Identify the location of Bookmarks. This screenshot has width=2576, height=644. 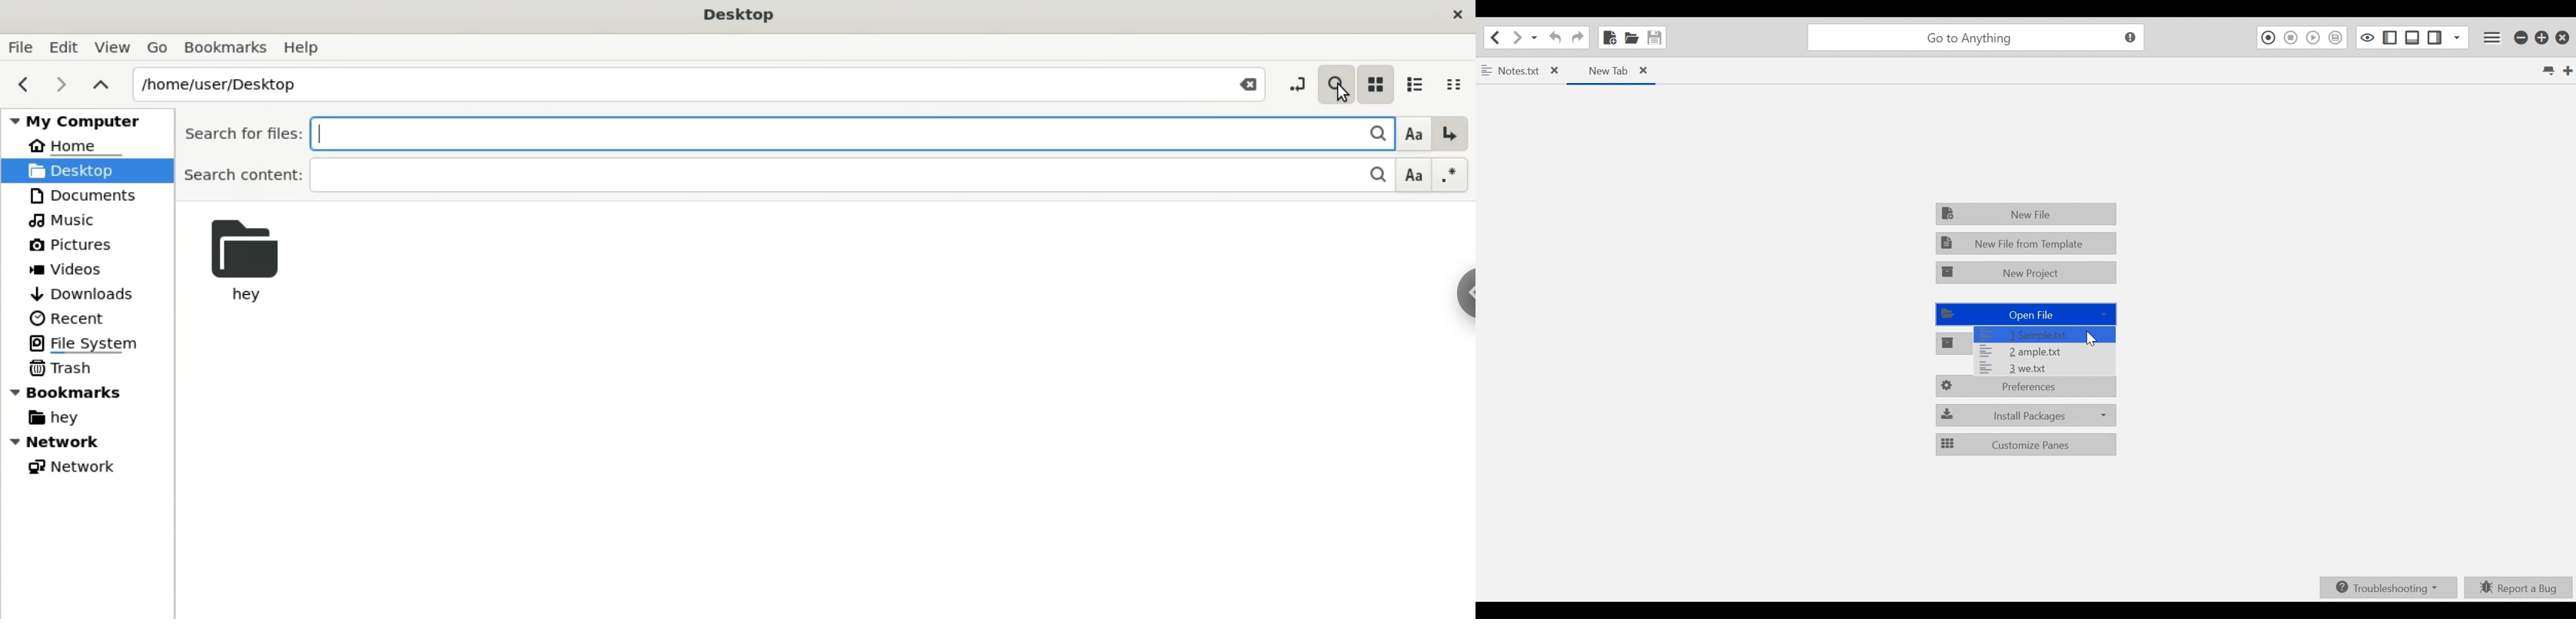
(227, 48).